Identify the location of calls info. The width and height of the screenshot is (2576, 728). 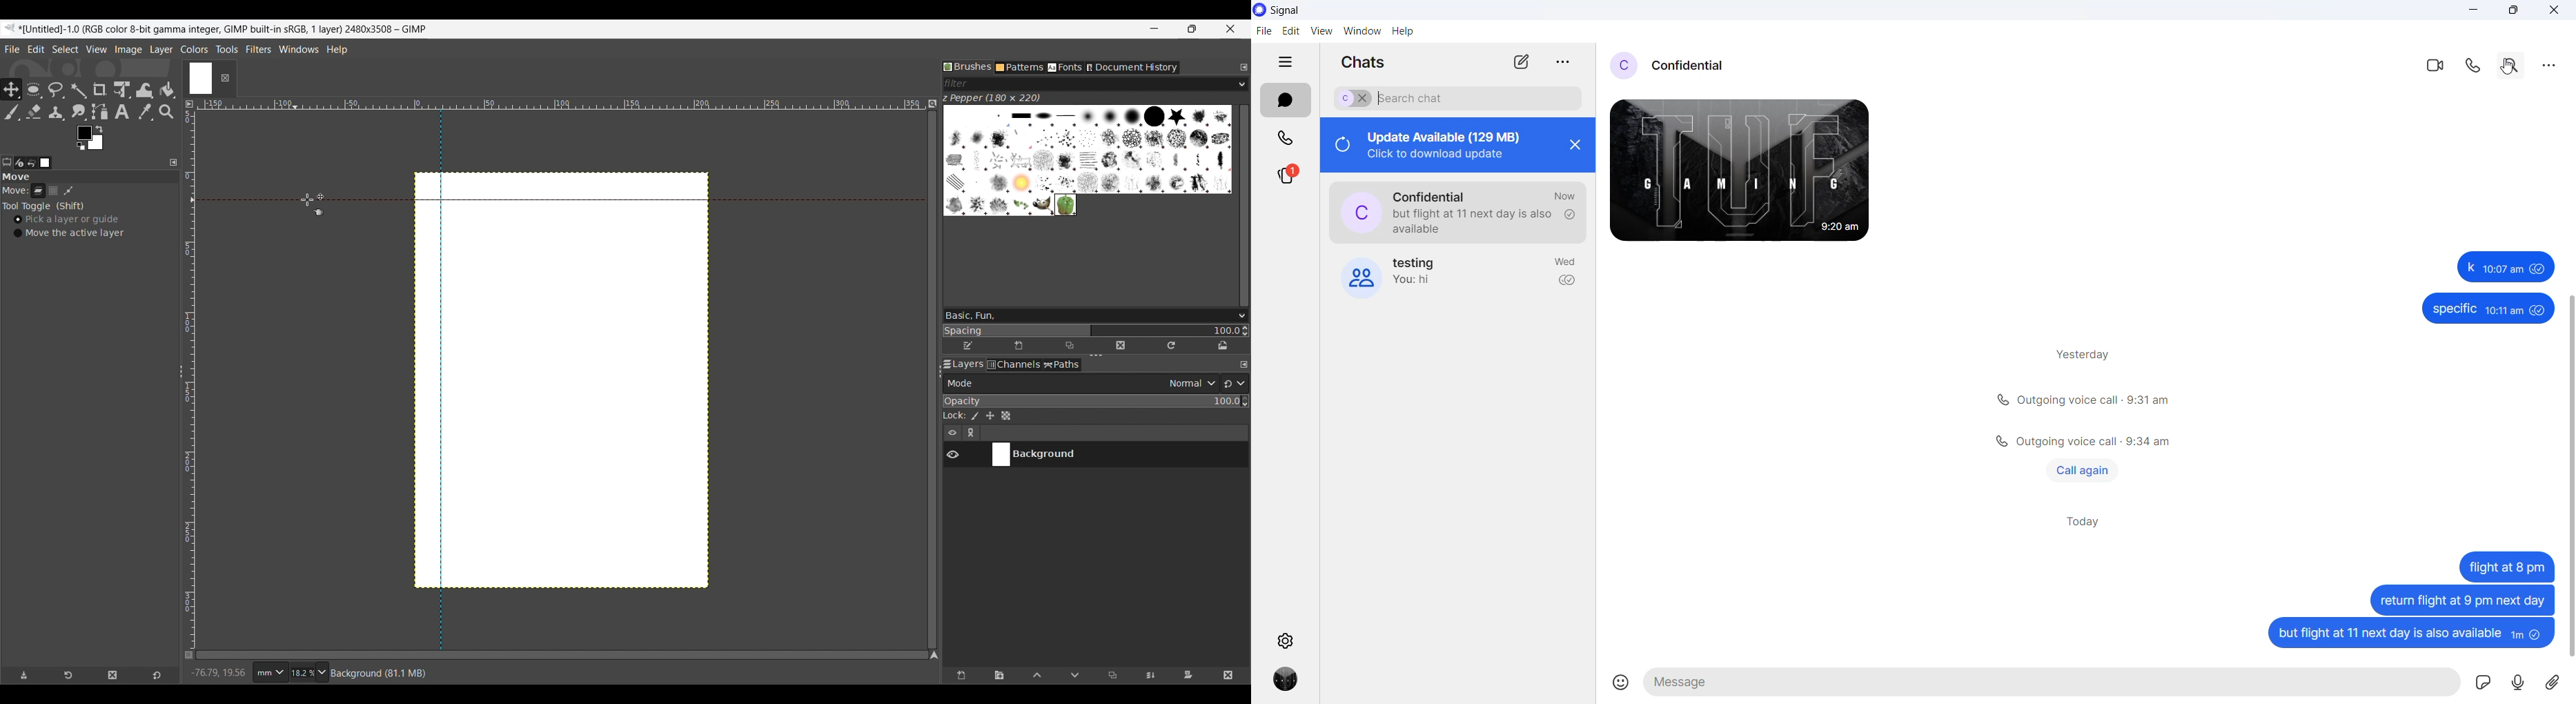
(2085, 401).